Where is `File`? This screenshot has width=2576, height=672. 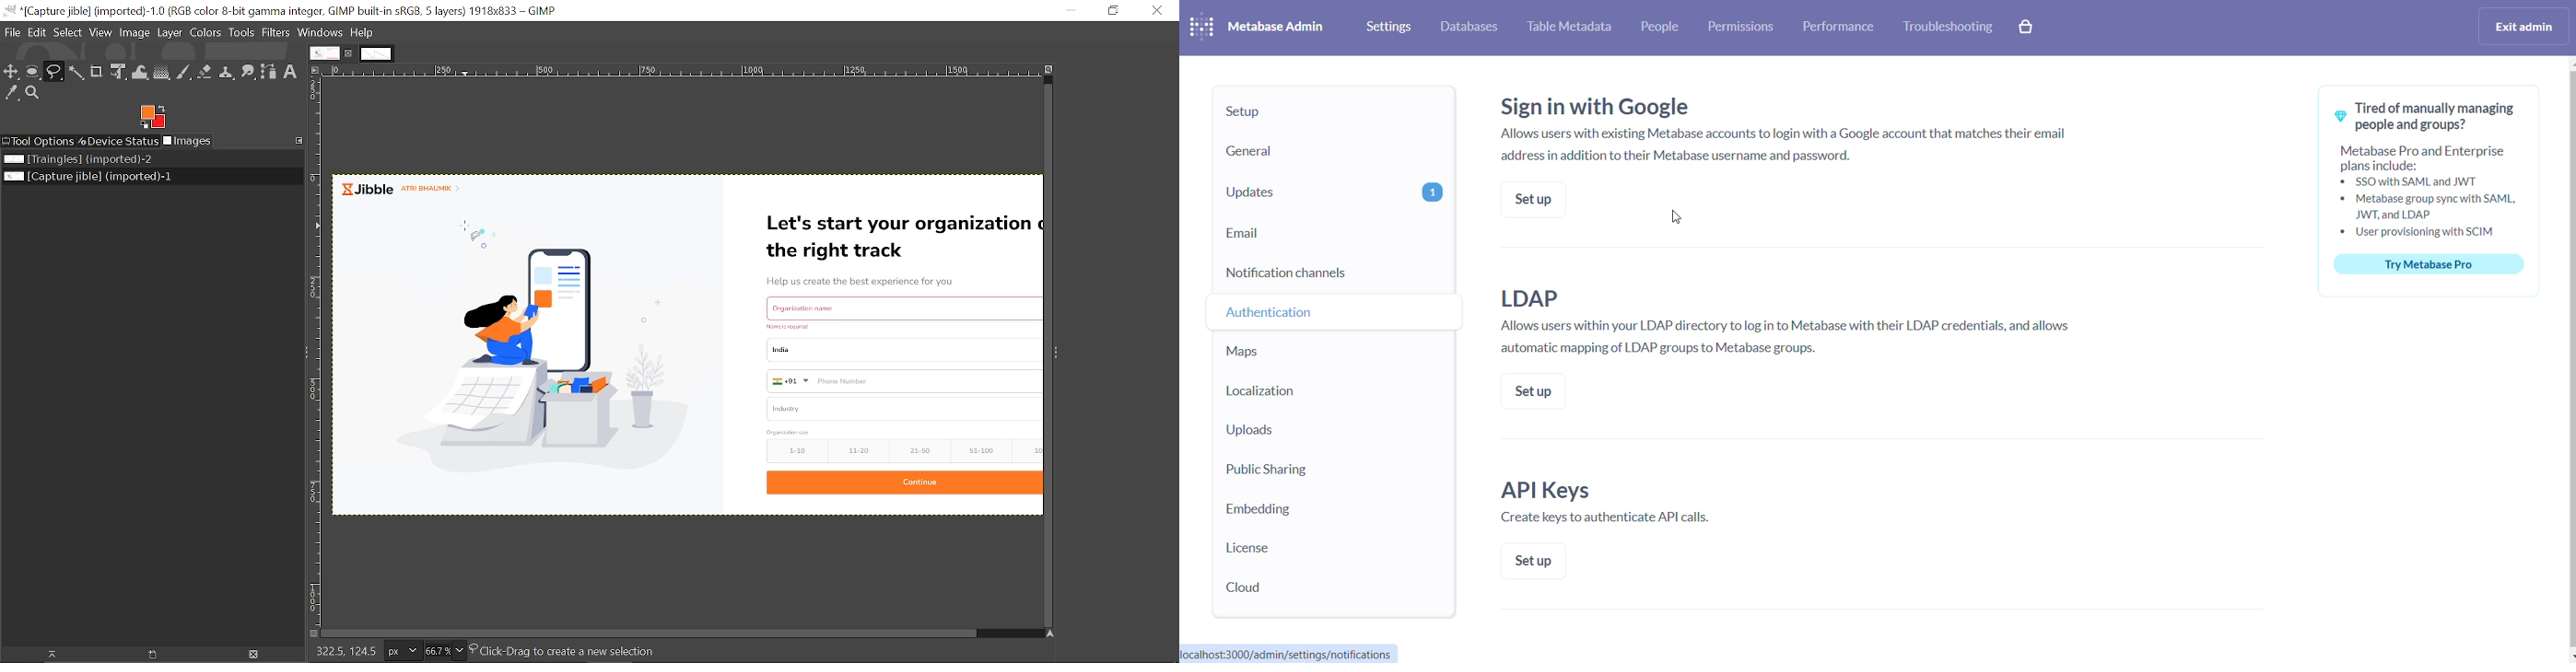
File is located at coordinates (13, 32).